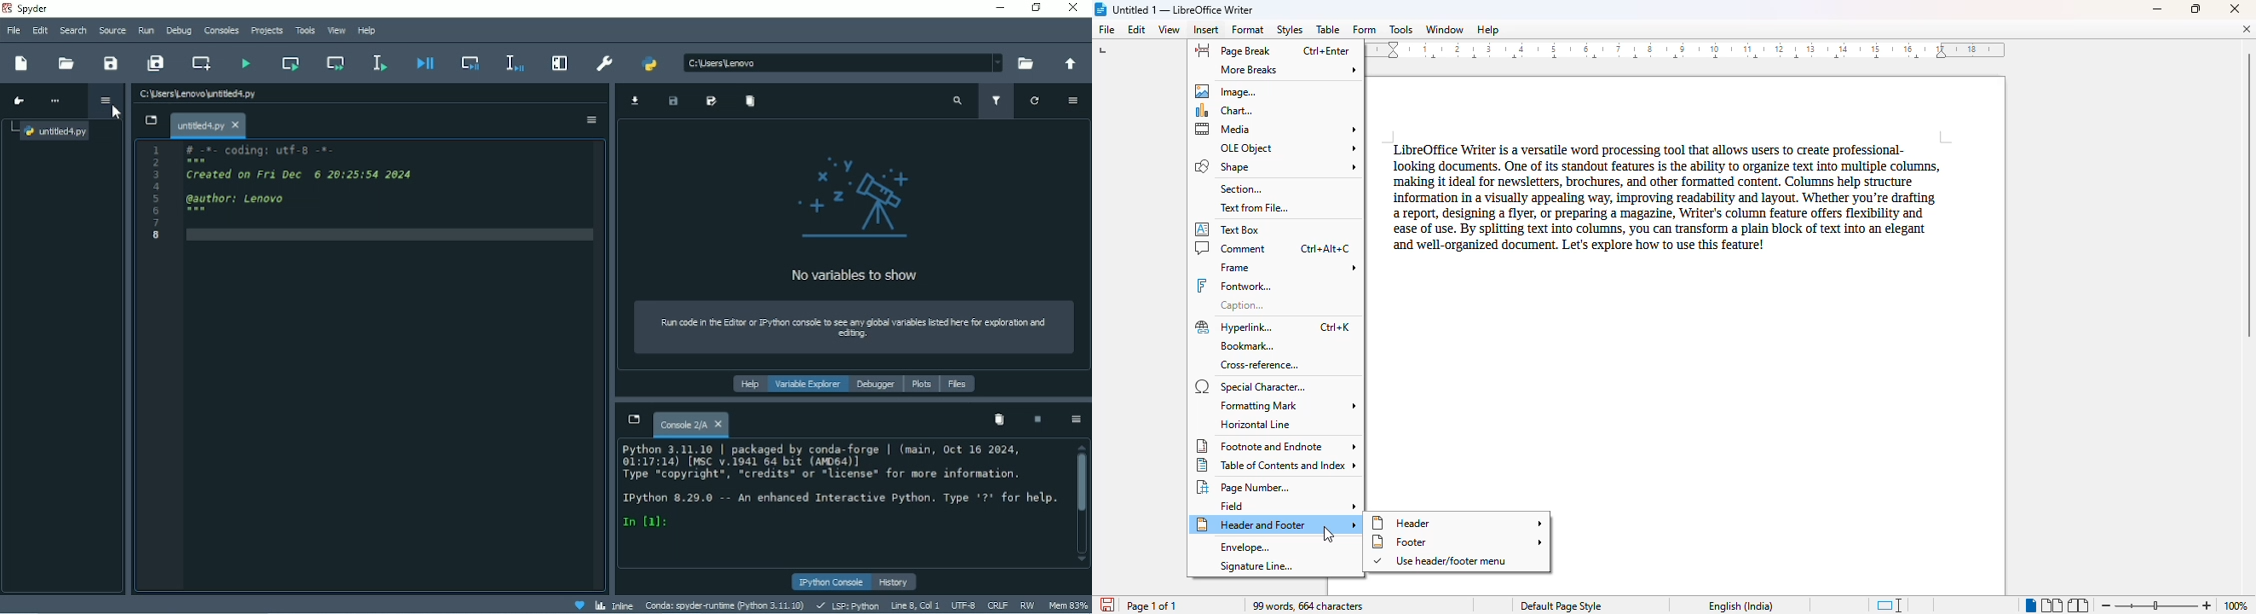 This screenshot has height=616, width=2268. Describe the element at coordinates (39, 32) in the screenshot. I see `Edit` at that location.